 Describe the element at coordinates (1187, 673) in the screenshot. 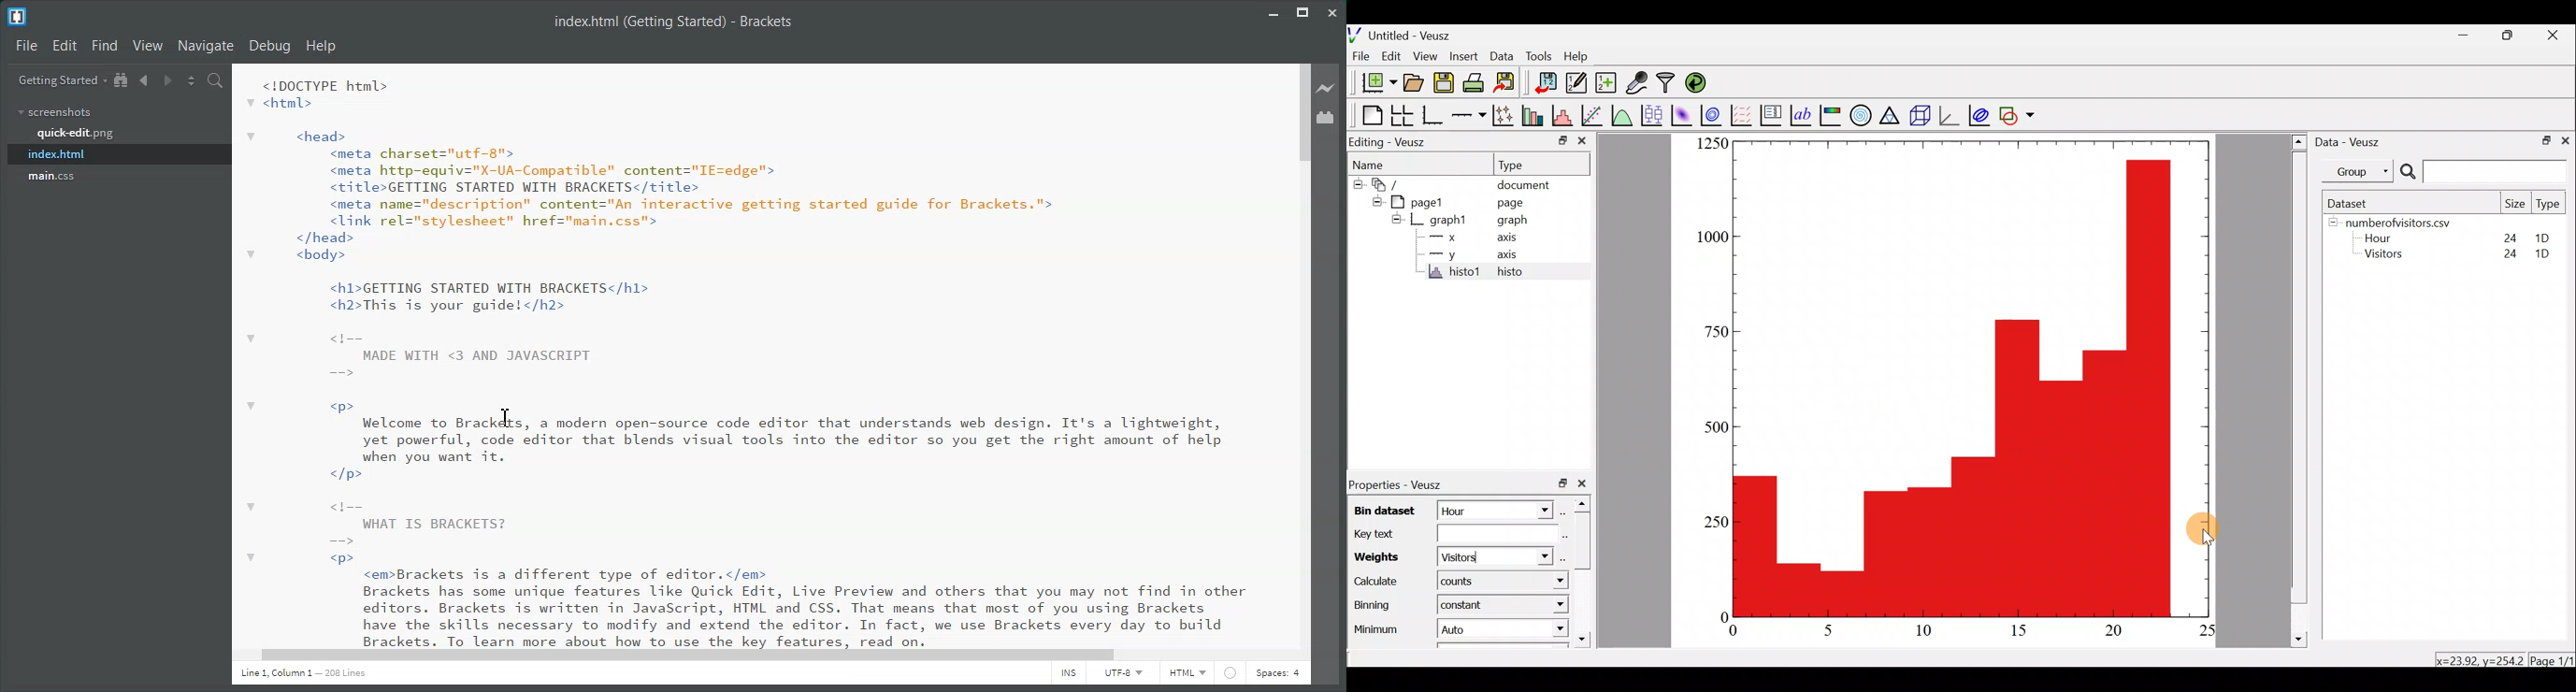

I see `HTML` at that location.